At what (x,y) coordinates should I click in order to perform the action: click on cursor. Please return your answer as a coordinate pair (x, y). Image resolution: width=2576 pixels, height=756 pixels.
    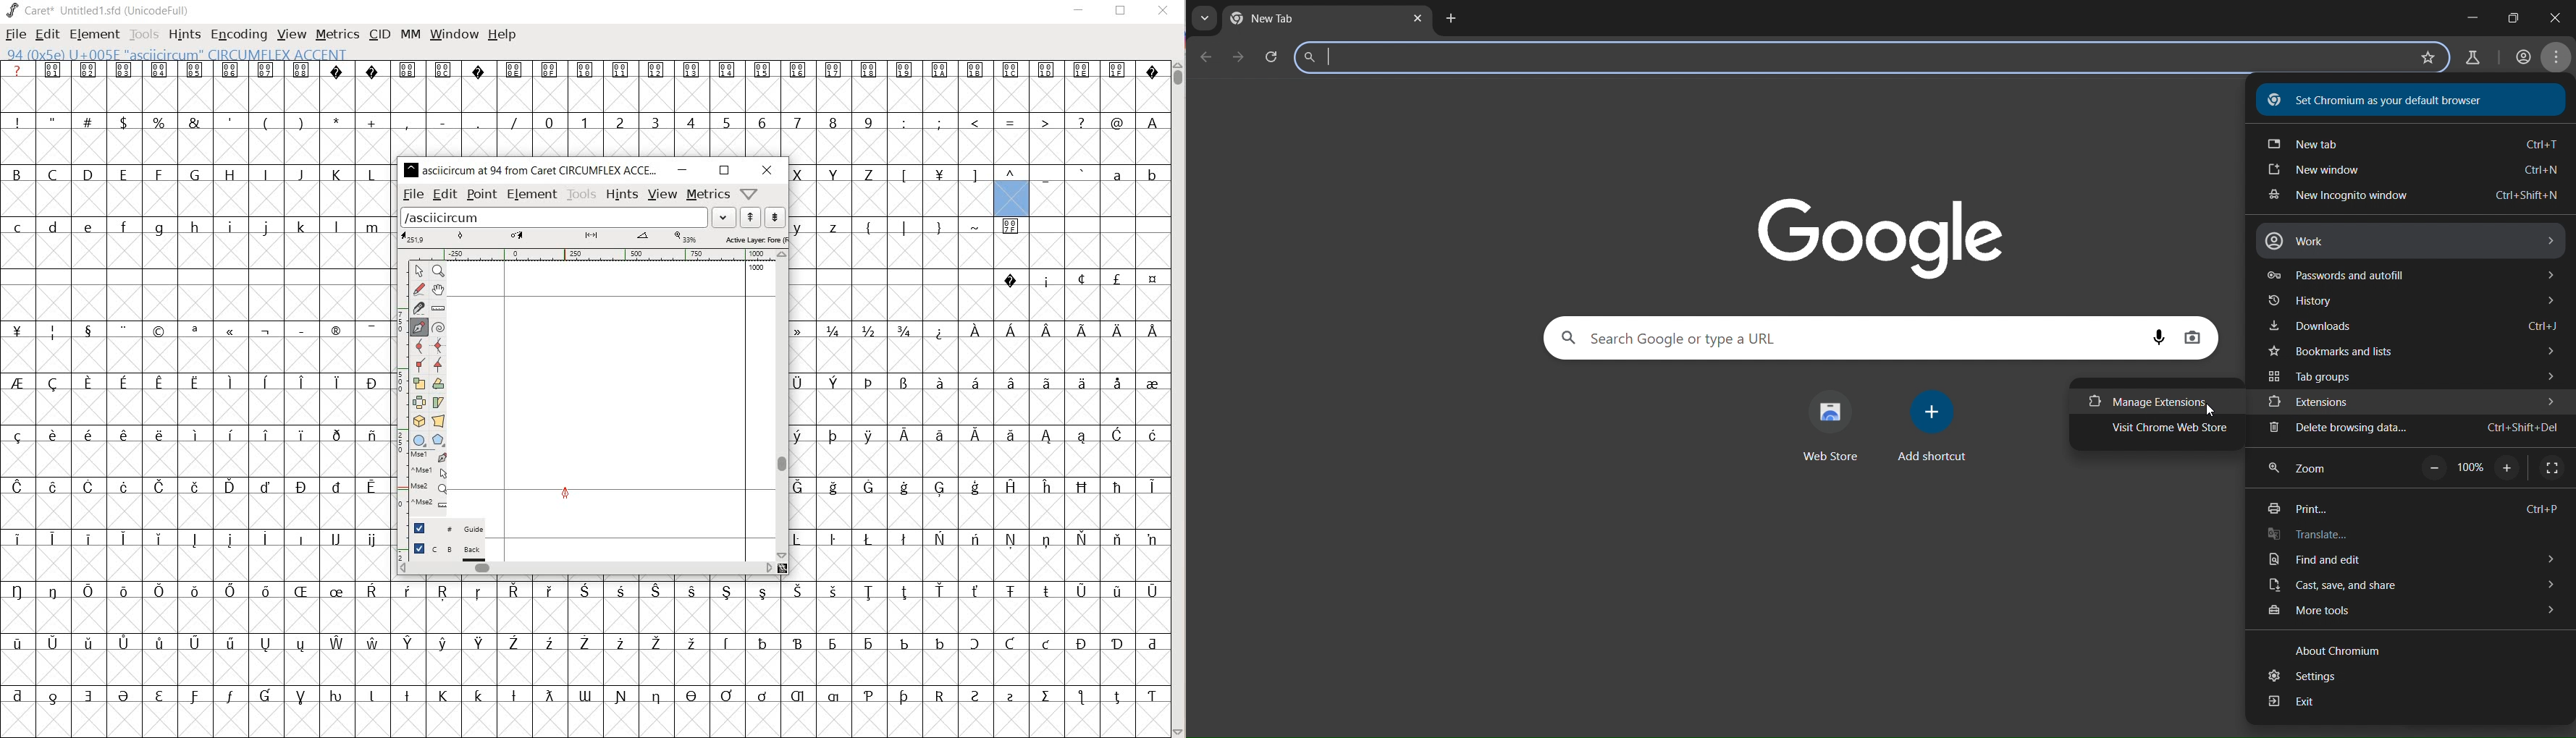
    Looking at the image, I should click on (2204, 414).